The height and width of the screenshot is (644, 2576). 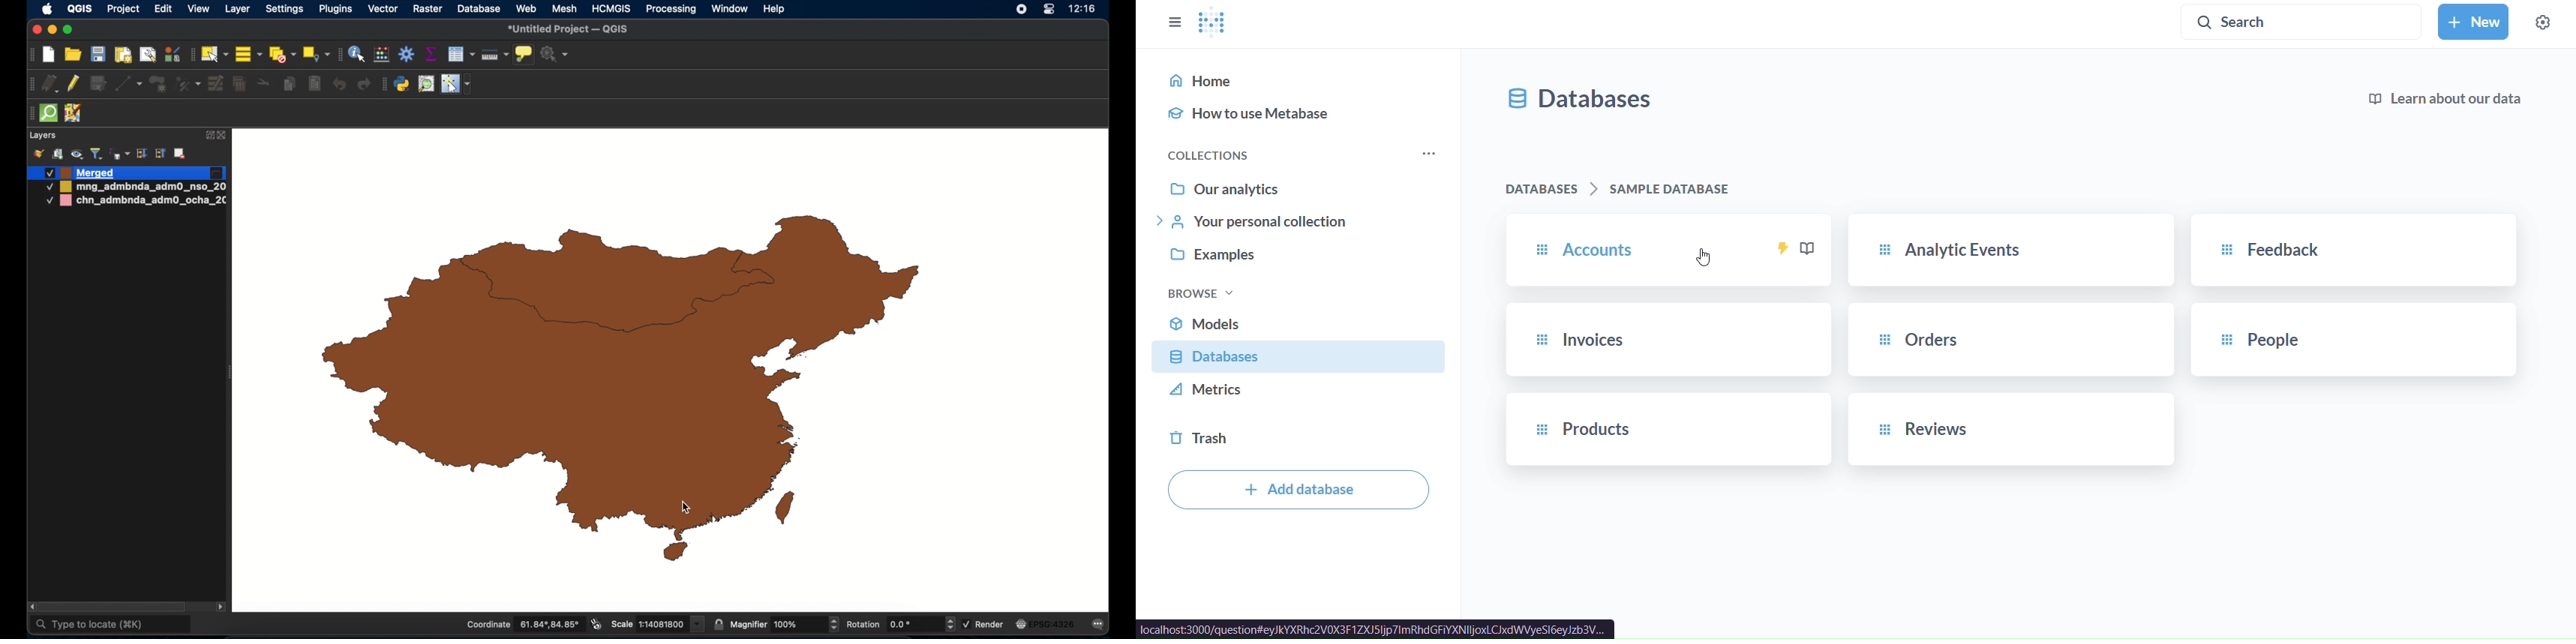 What do you see at coordinates (1301, 261) in the screenshot?
I see `examples` at bounding box center [1301, 261].